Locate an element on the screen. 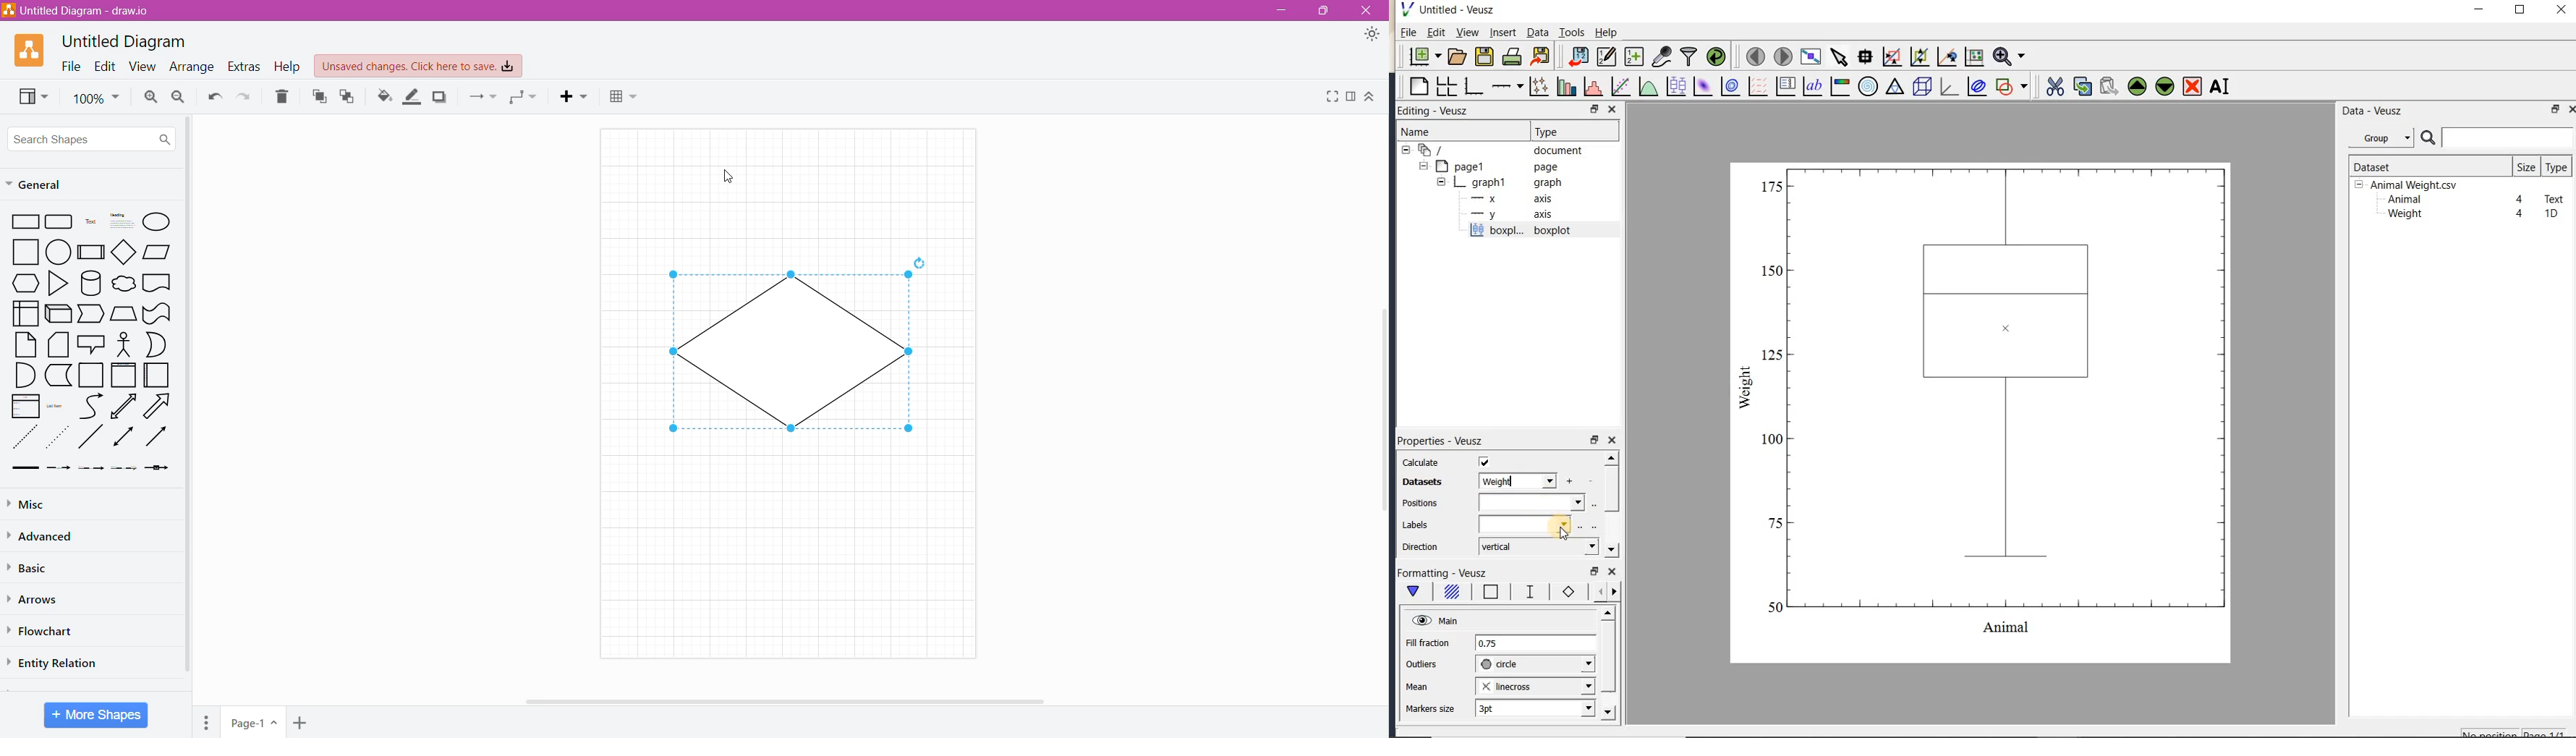 This screenshot has width=2576, height=756. Horizontal Container is located at coordinates (157, 378).